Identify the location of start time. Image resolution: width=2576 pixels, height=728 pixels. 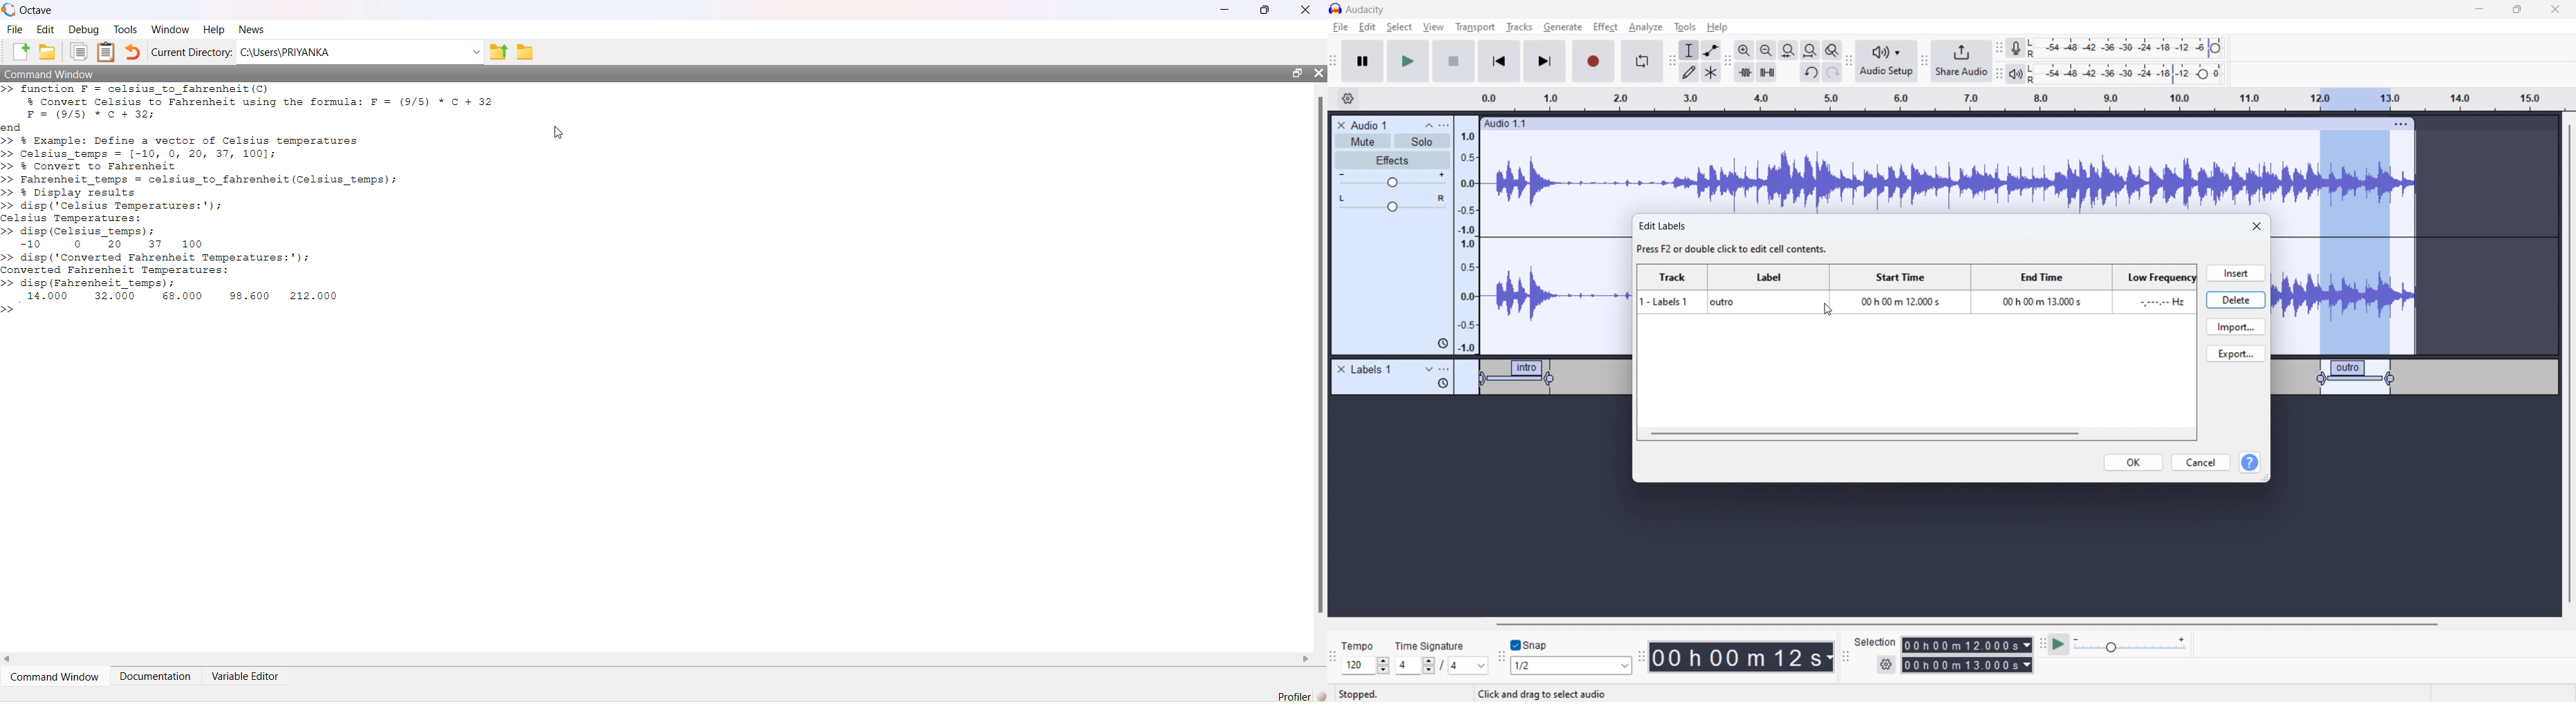
(1899, 289).